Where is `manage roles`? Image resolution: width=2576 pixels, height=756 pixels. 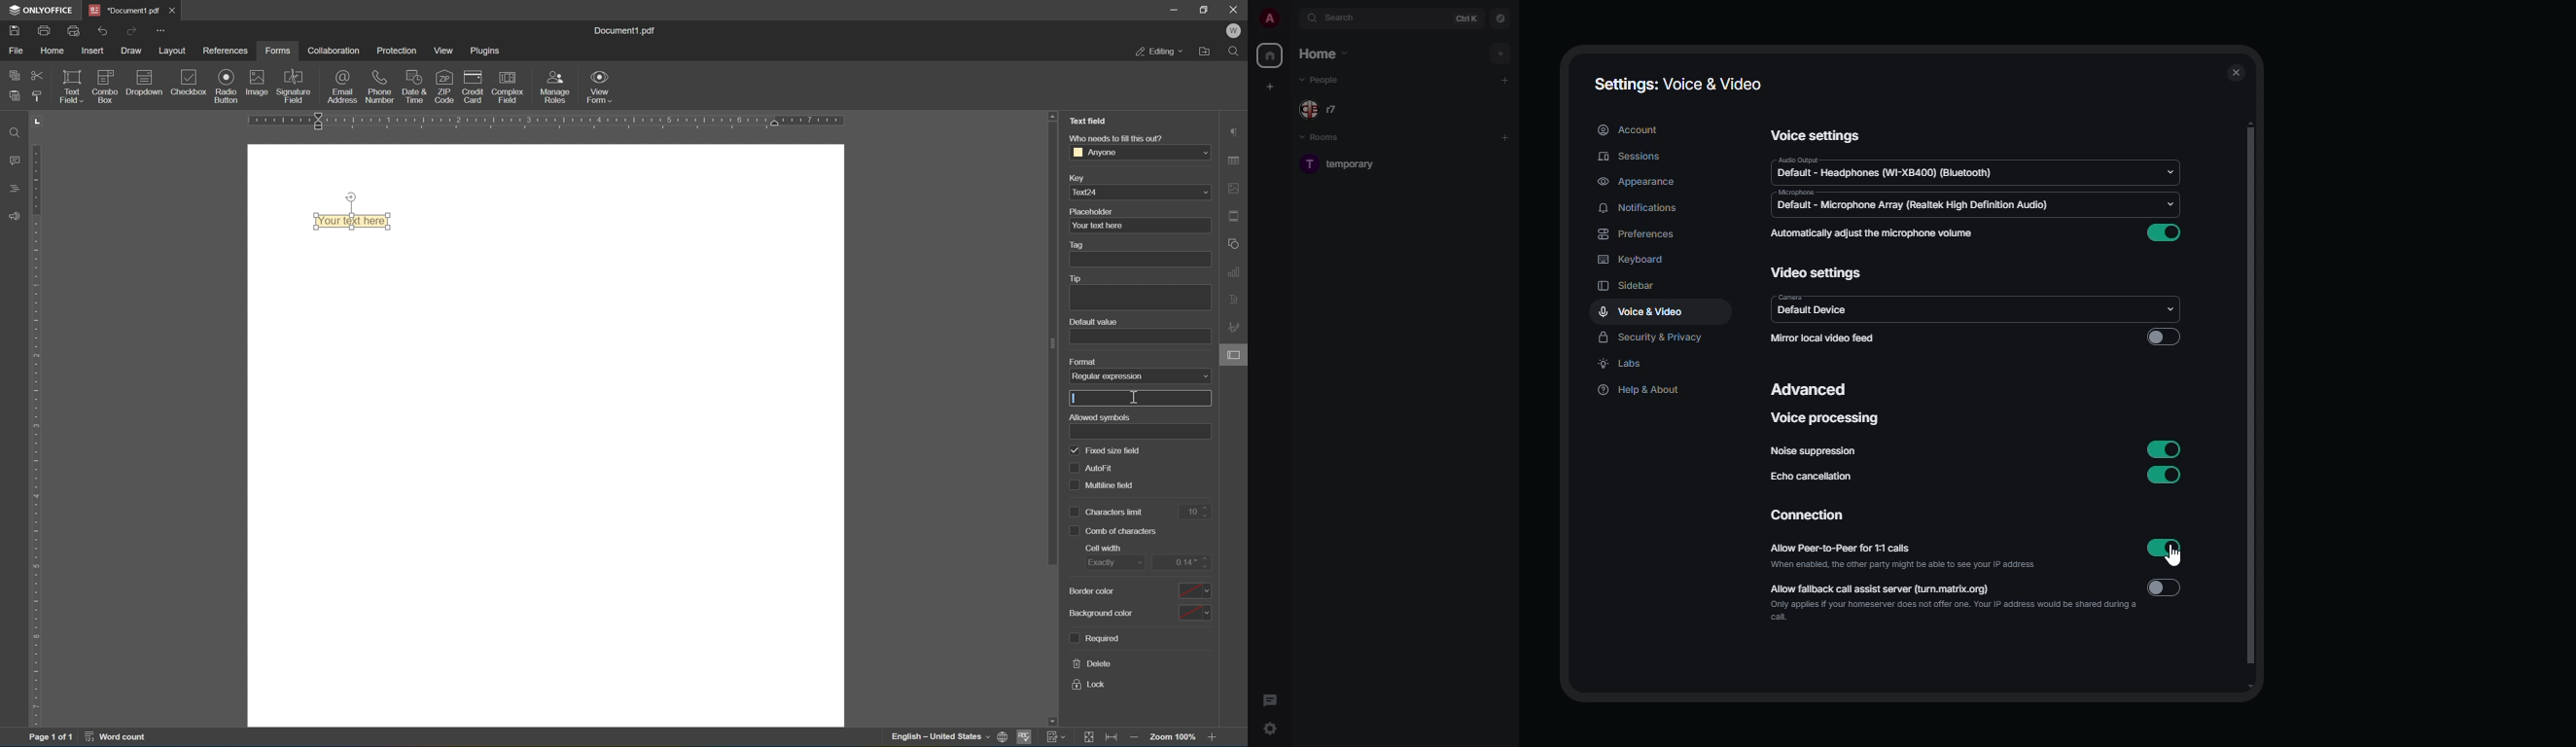
manage roles is located at coordinates (558, 88).